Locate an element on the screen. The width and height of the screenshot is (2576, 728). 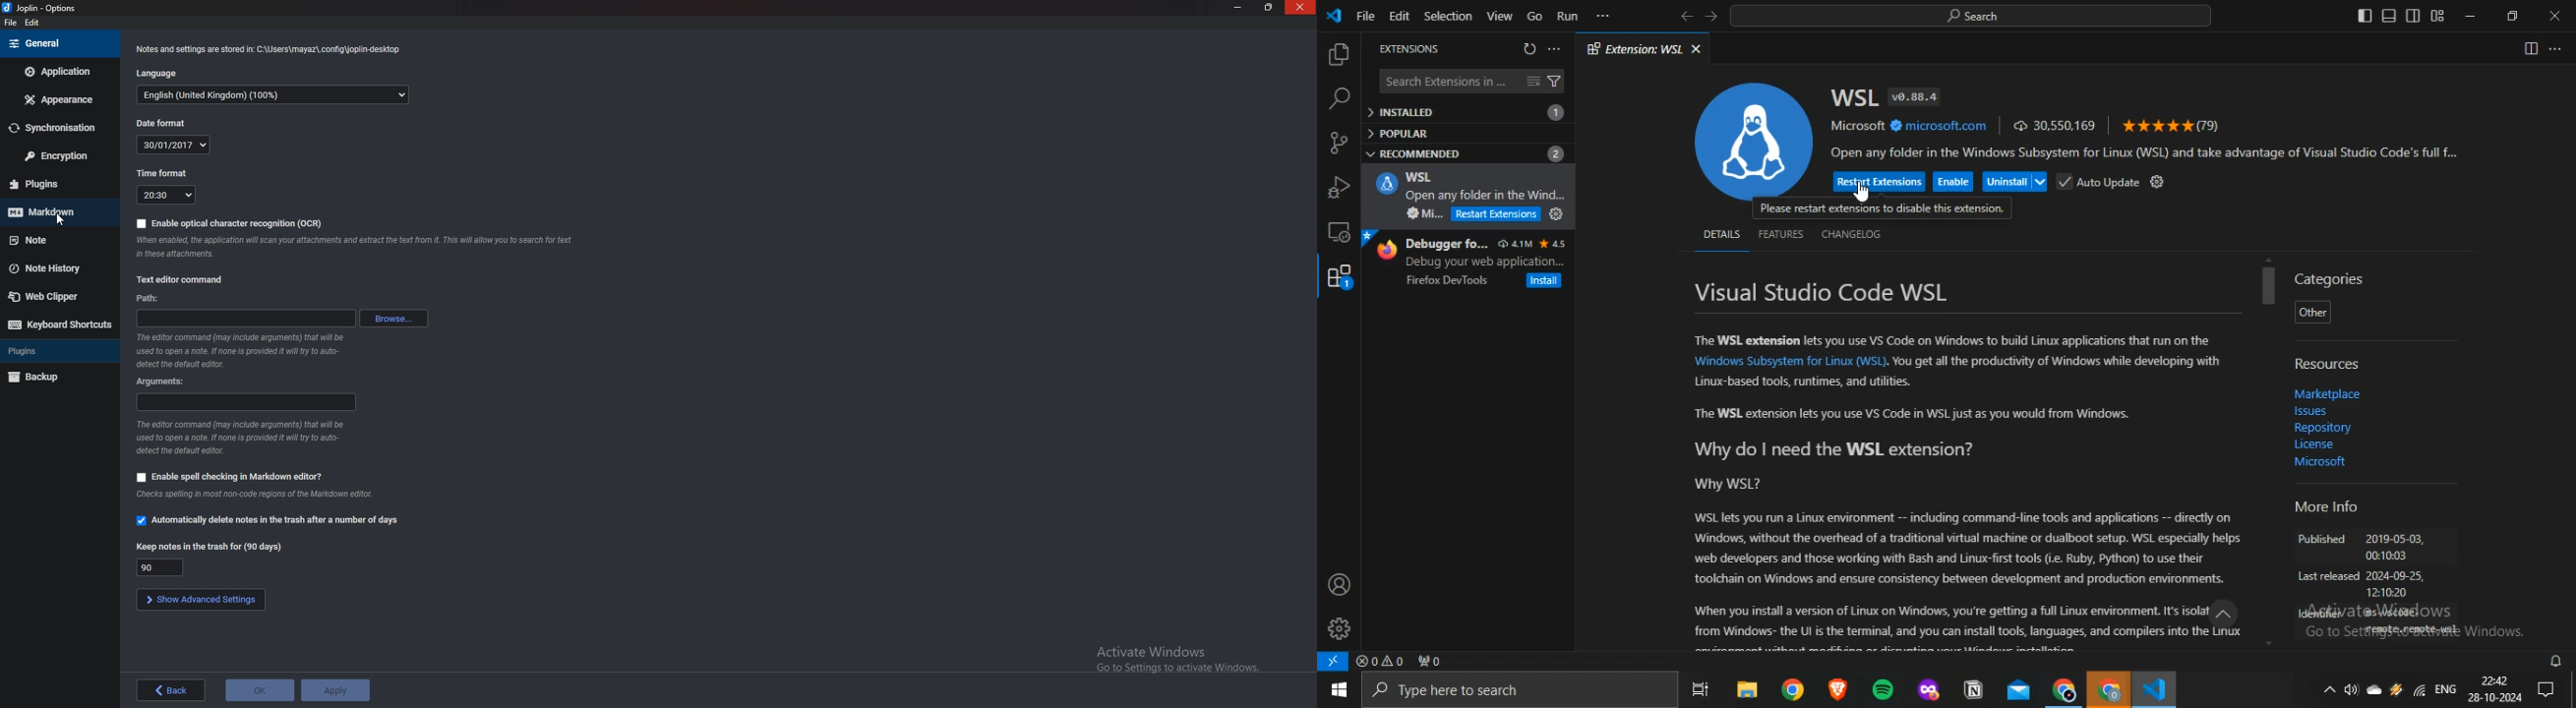
General is located at coordinates (57, 43).